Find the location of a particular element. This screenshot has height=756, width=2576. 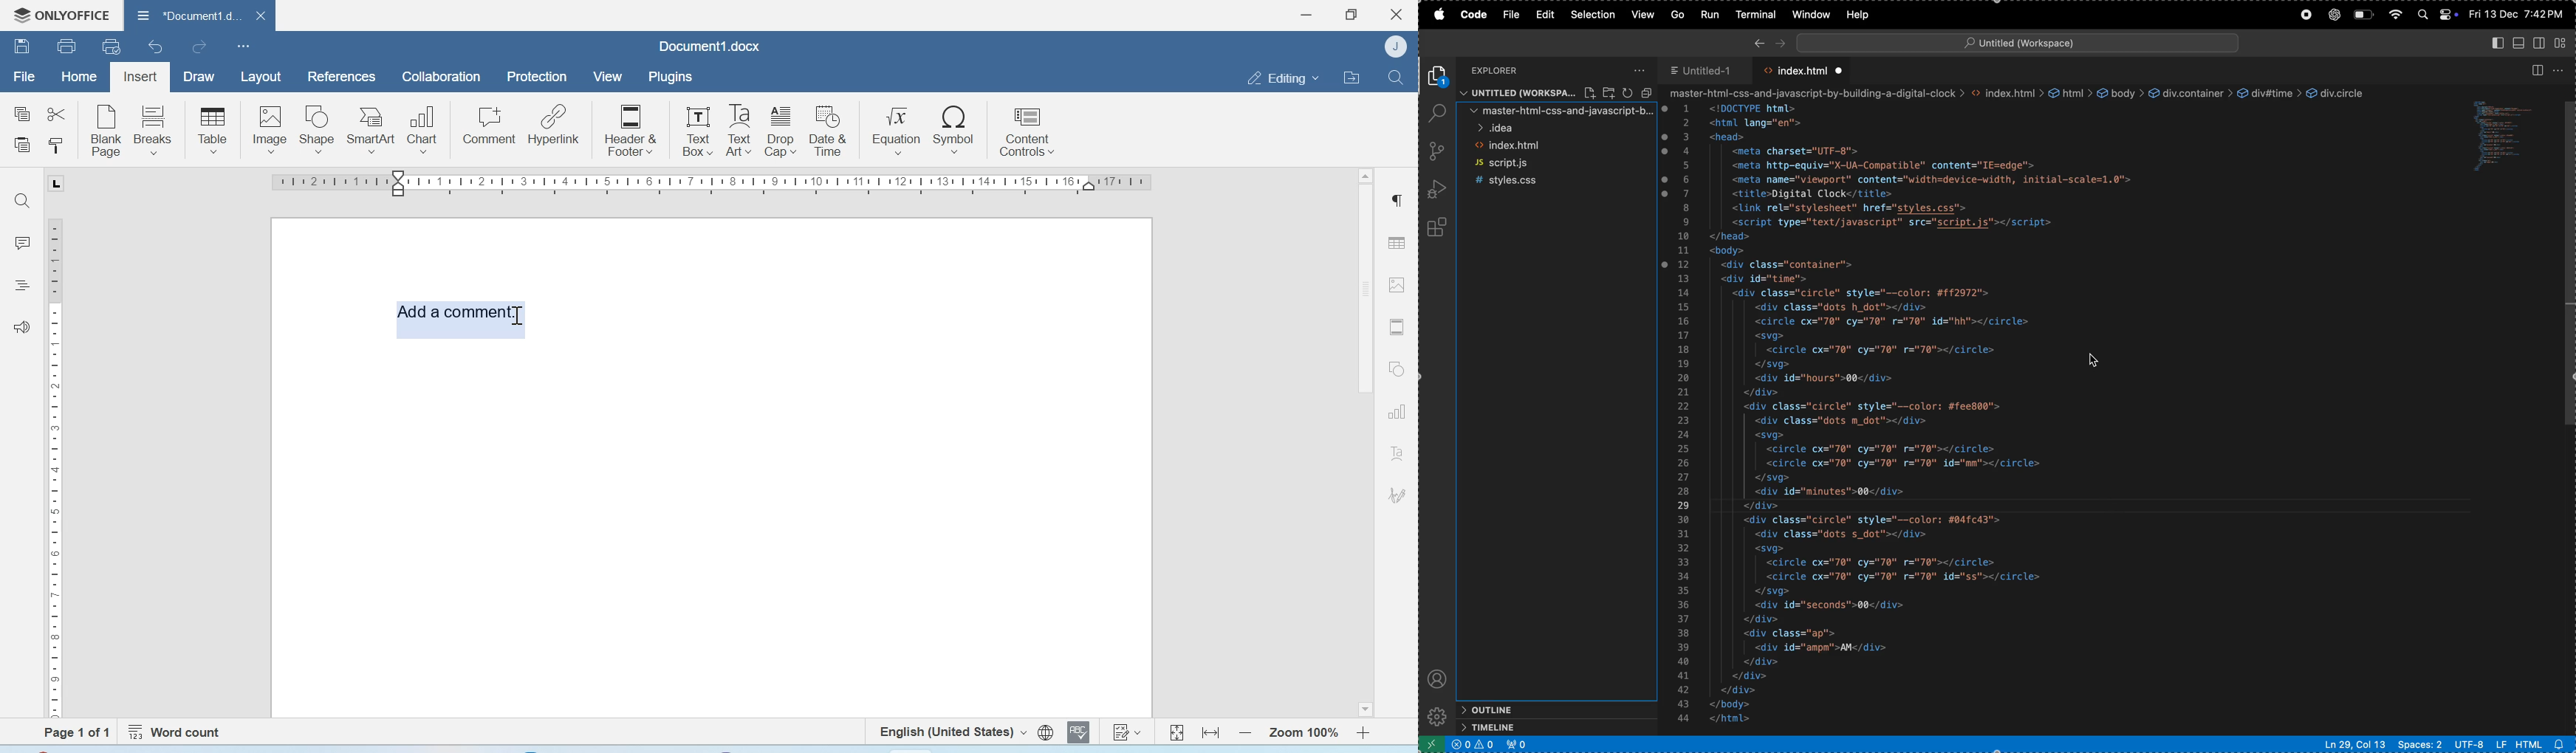

Shapes is located at coordinates (1399, 368).